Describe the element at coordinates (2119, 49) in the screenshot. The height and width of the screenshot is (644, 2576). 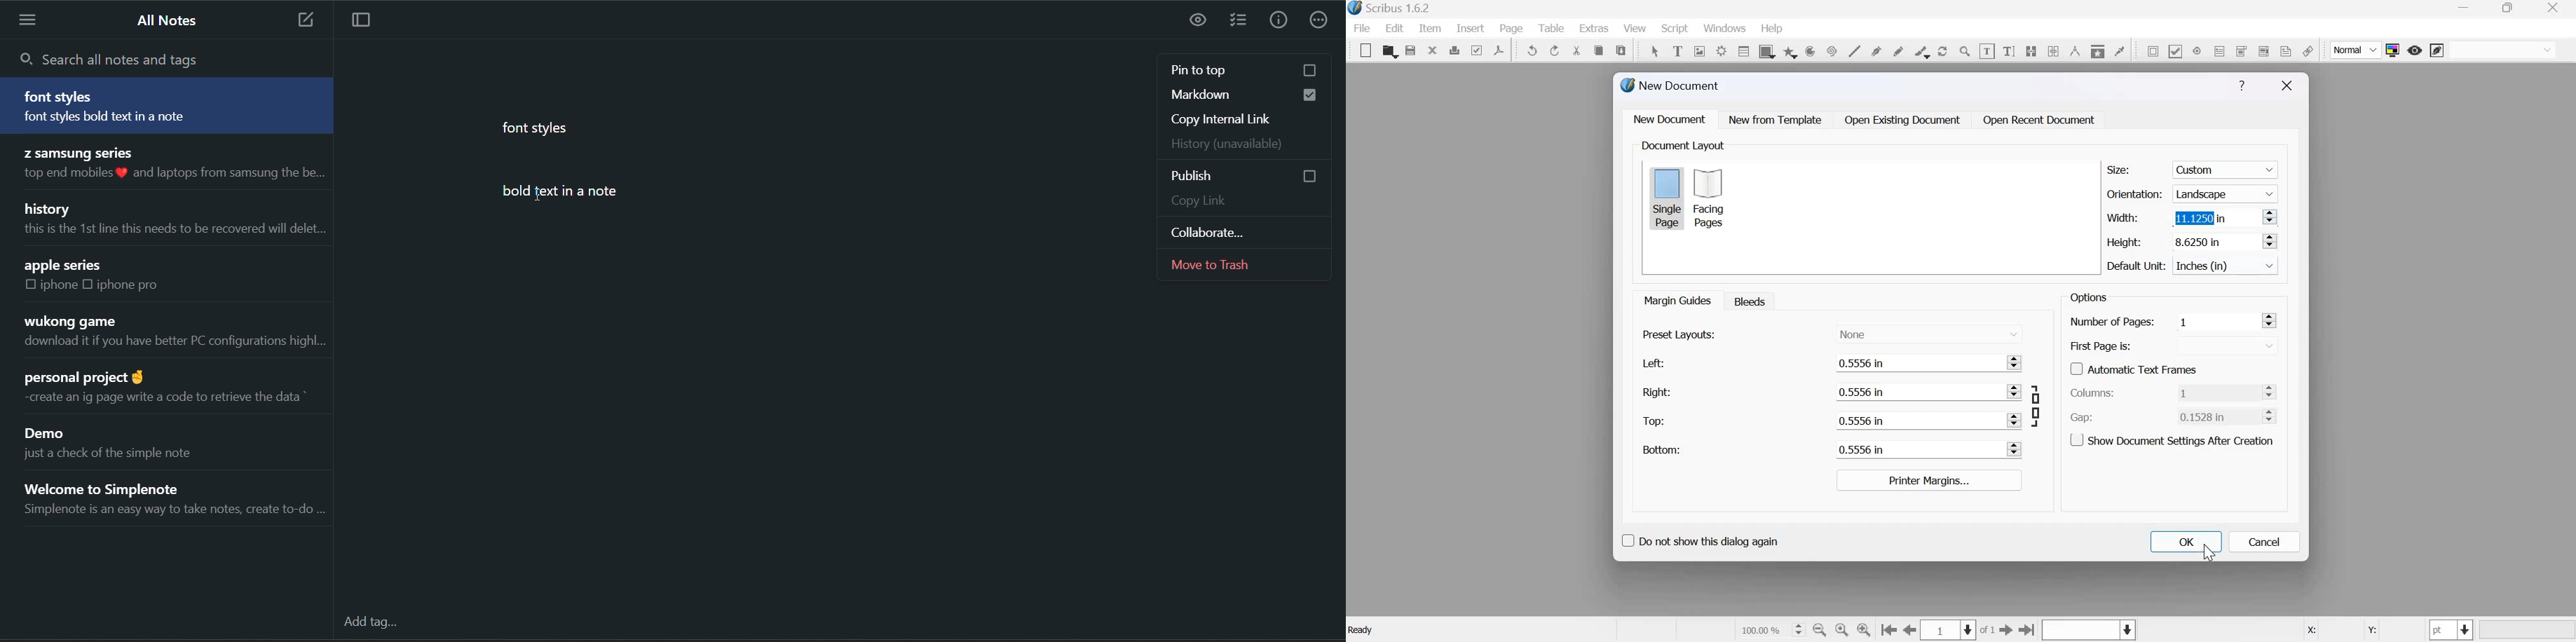
I see `Eye dropper` at that location.